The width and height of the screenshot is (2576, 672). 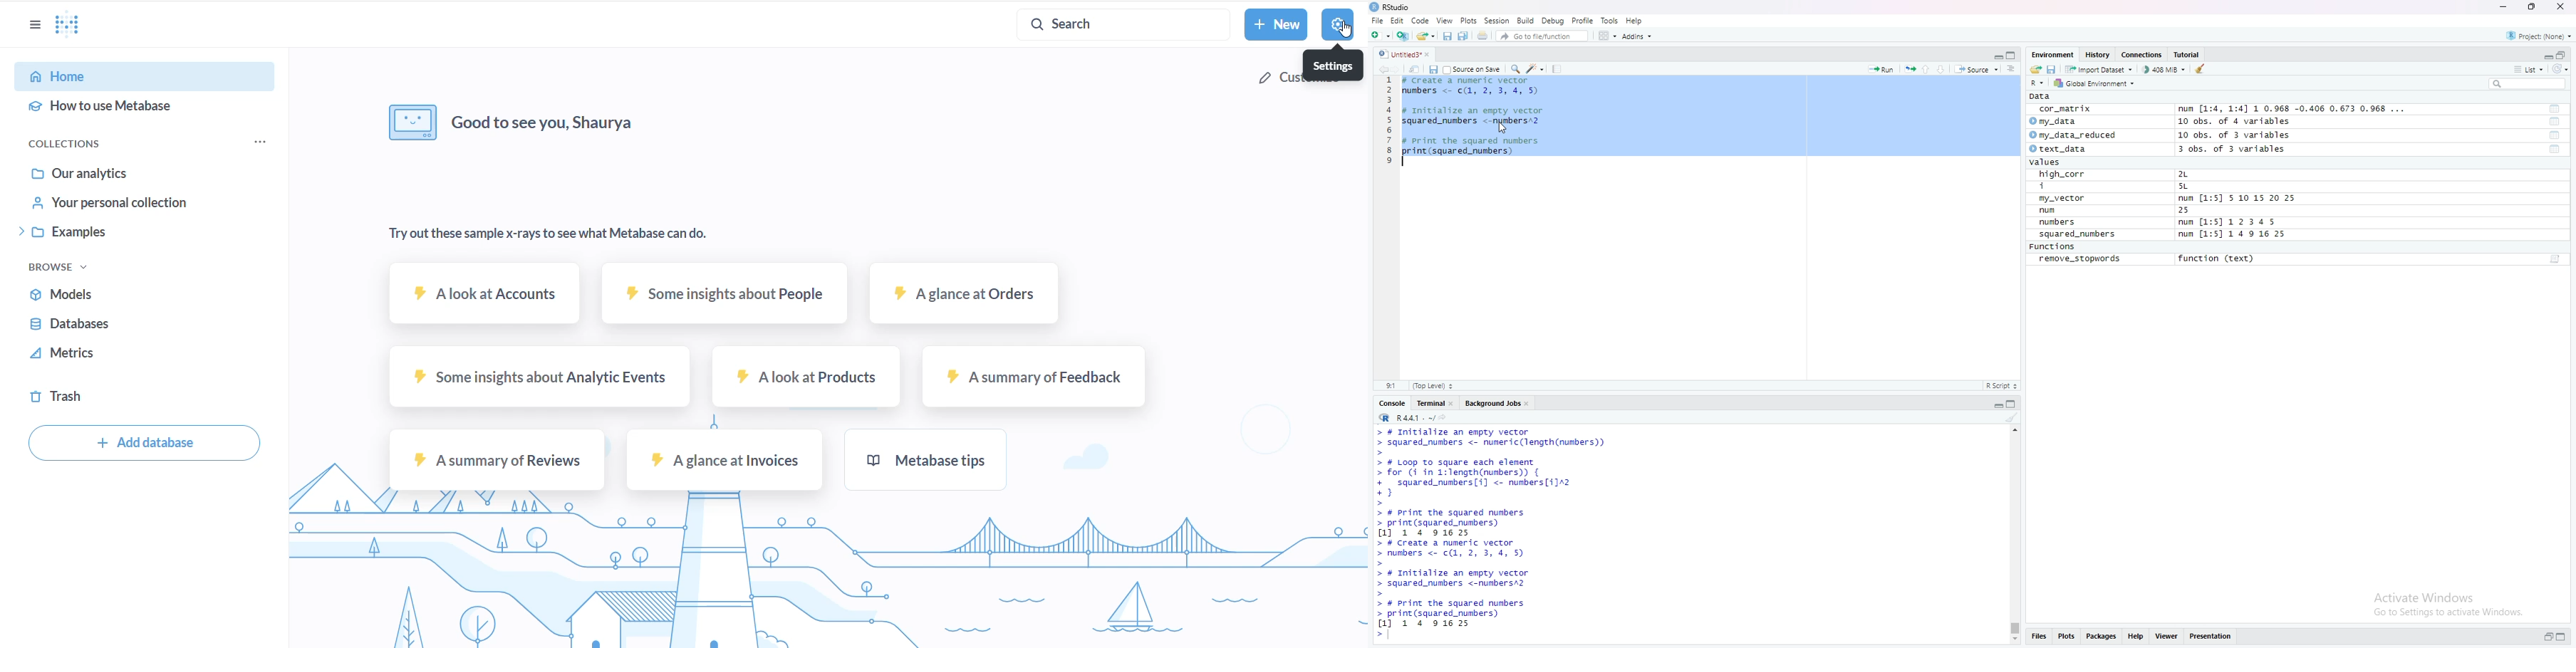 I want to click on Files, so click(x=2038, y=638).